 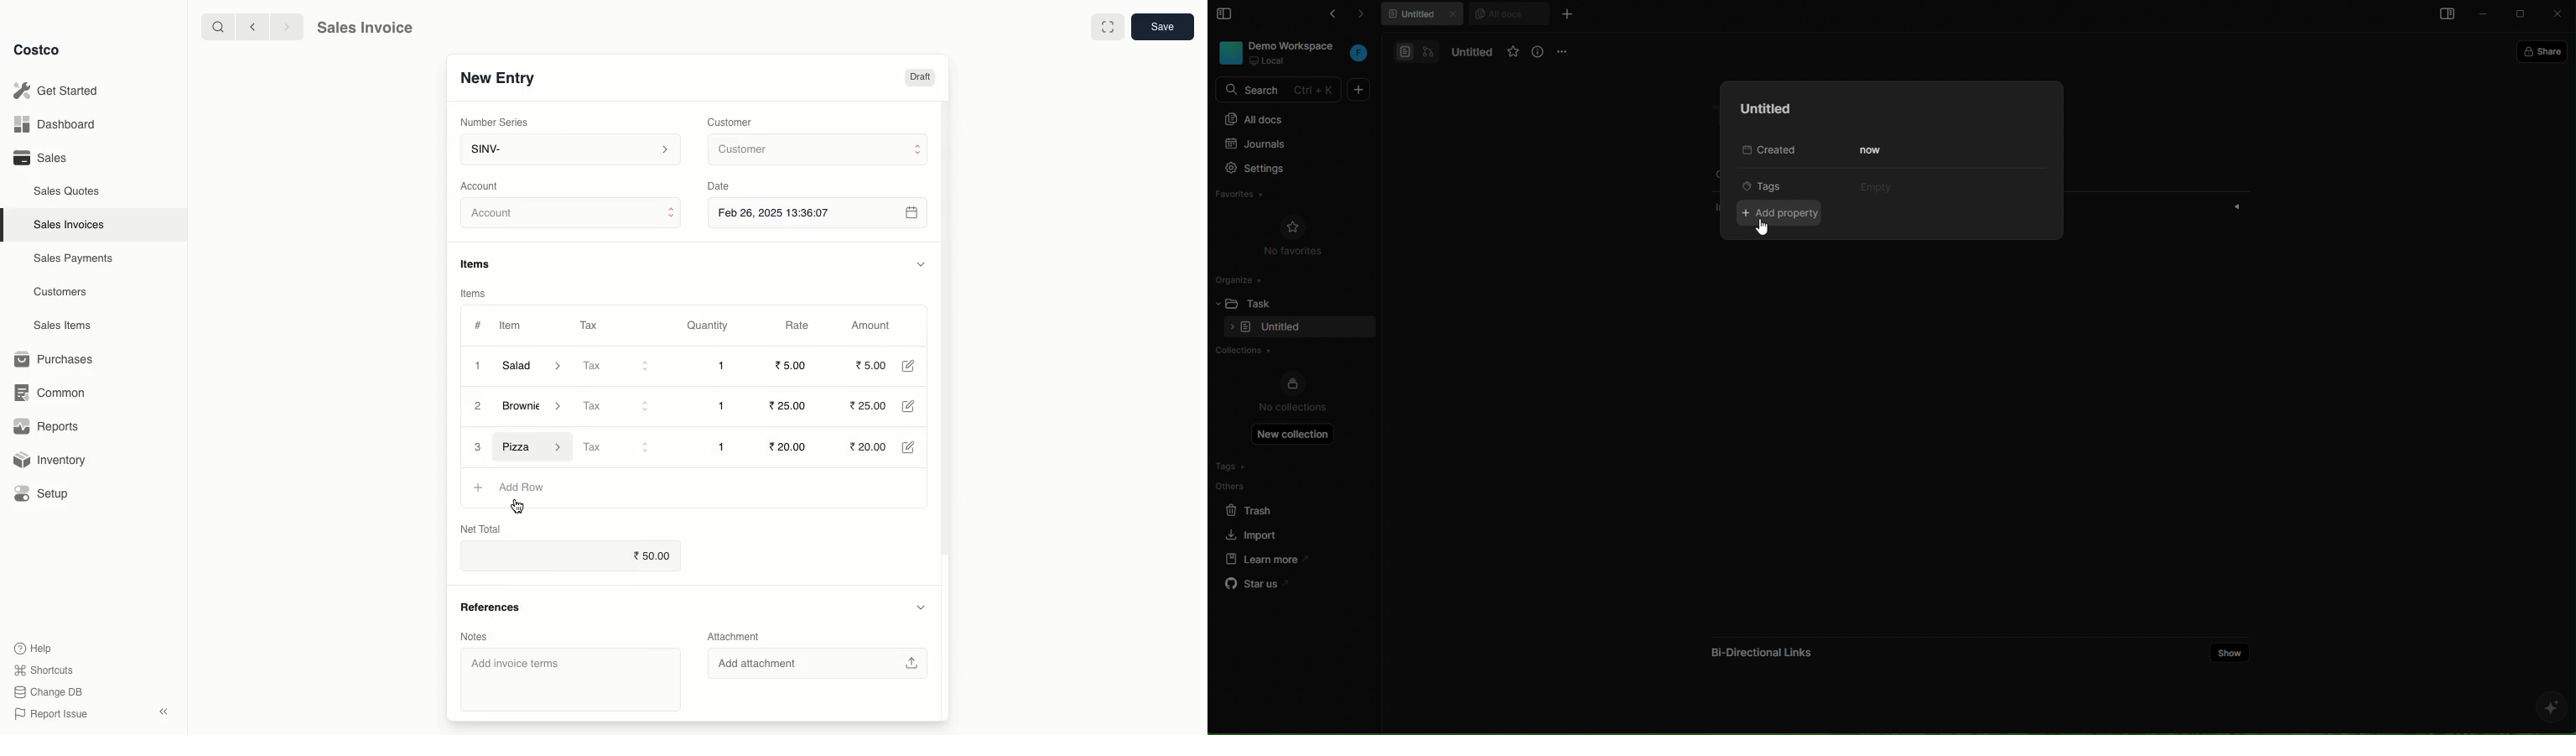 I want to click on 50.00, so click(x=655, y=556).